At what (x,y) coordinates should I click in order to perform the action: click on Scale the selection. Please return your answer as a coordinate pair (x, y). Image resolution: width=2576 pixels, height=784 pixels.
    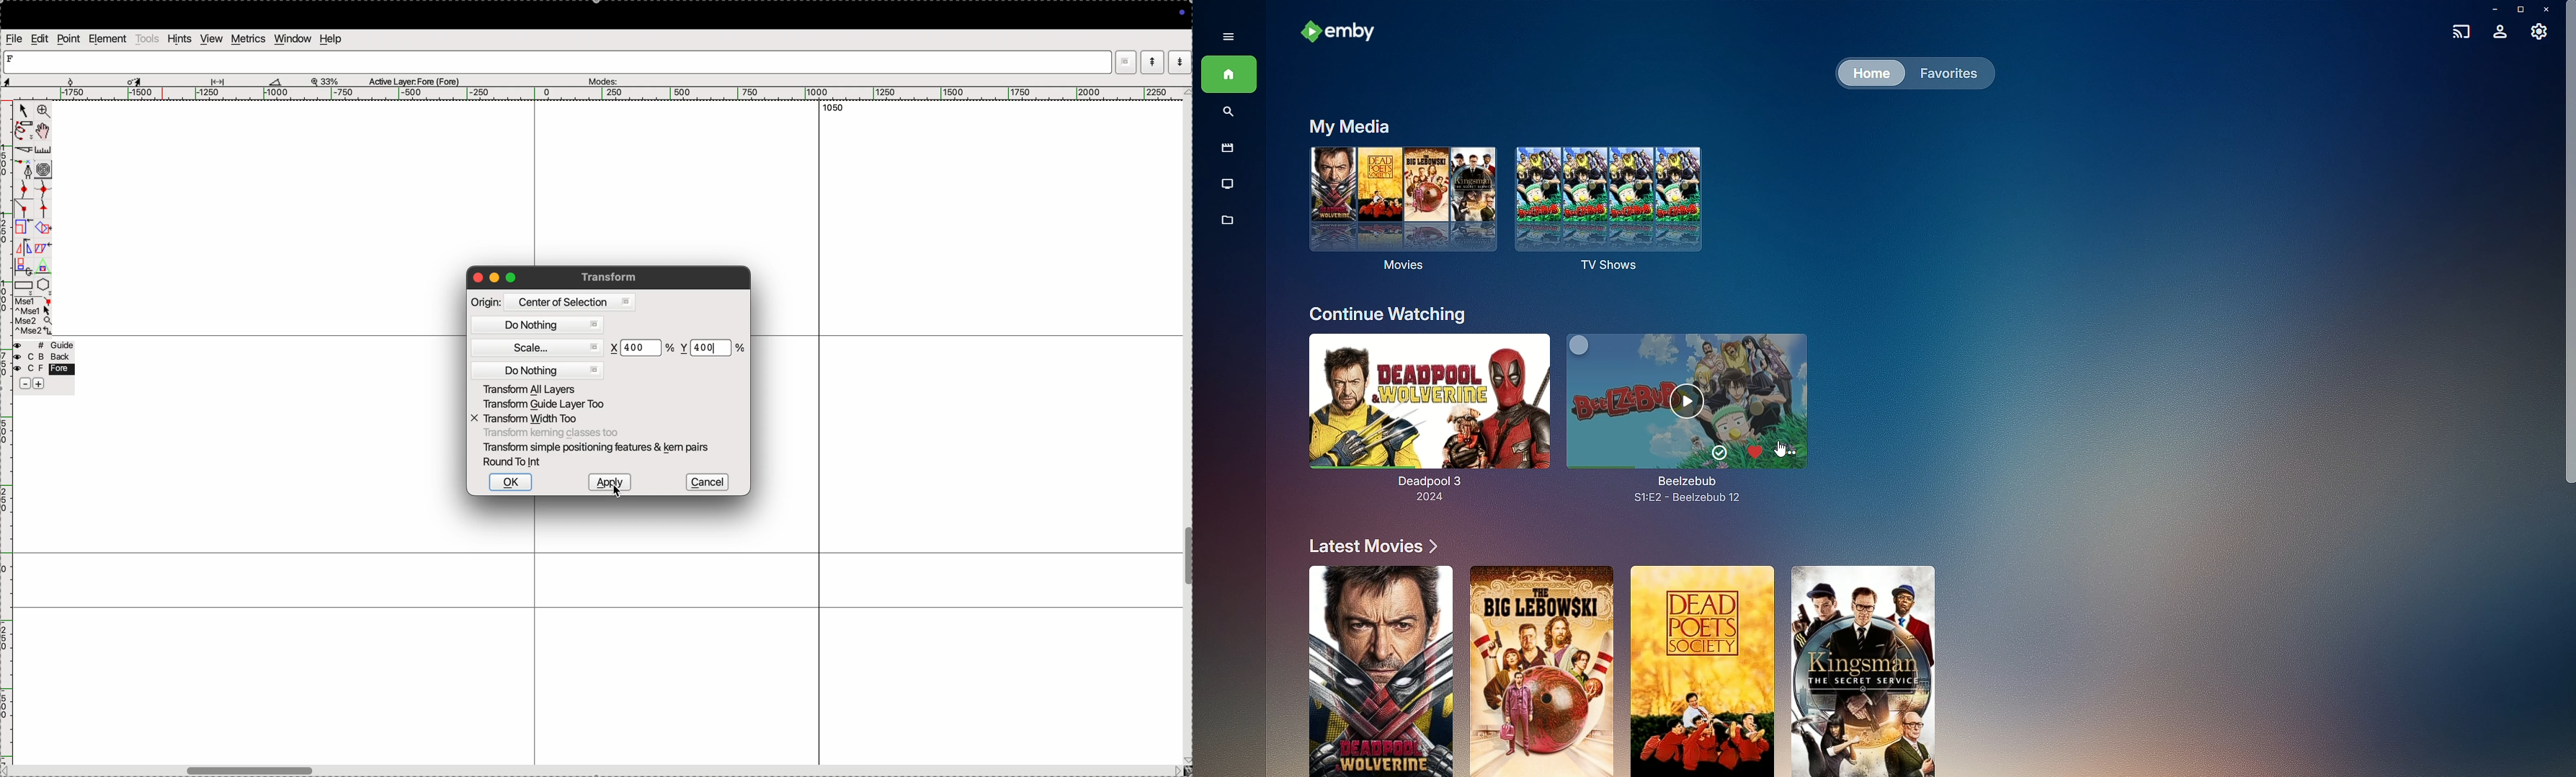
    Looking at the image, I should click on (23, 230).